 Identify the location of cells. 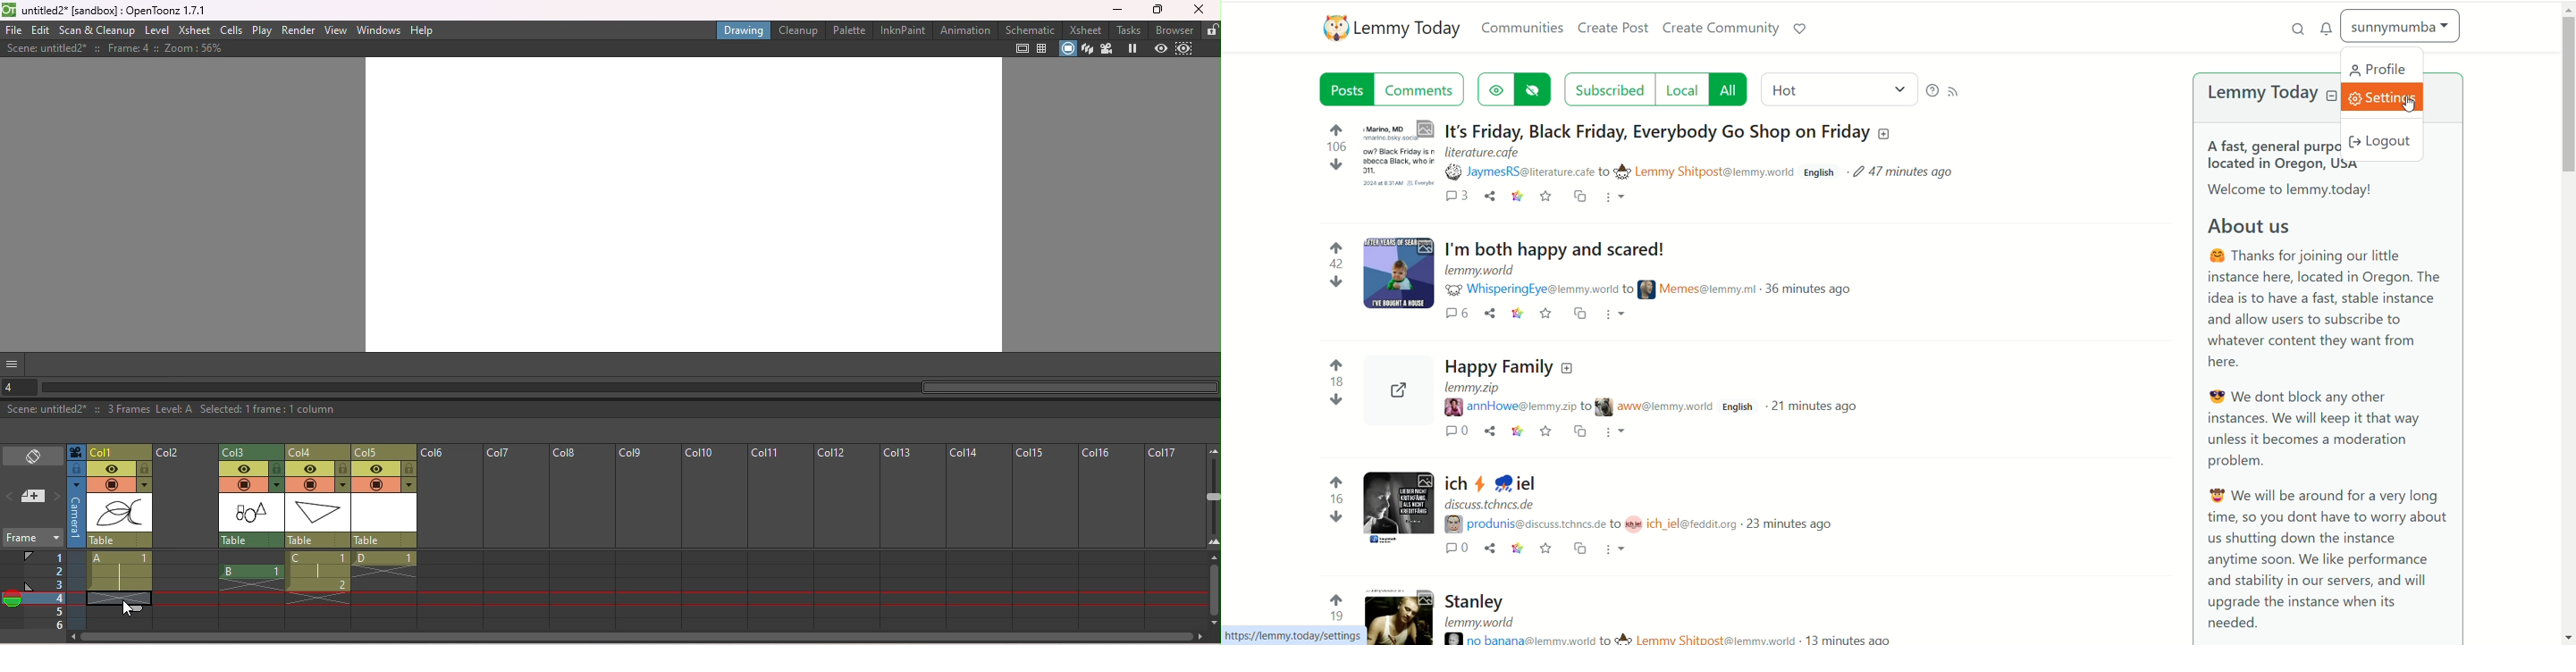
(316, 591).